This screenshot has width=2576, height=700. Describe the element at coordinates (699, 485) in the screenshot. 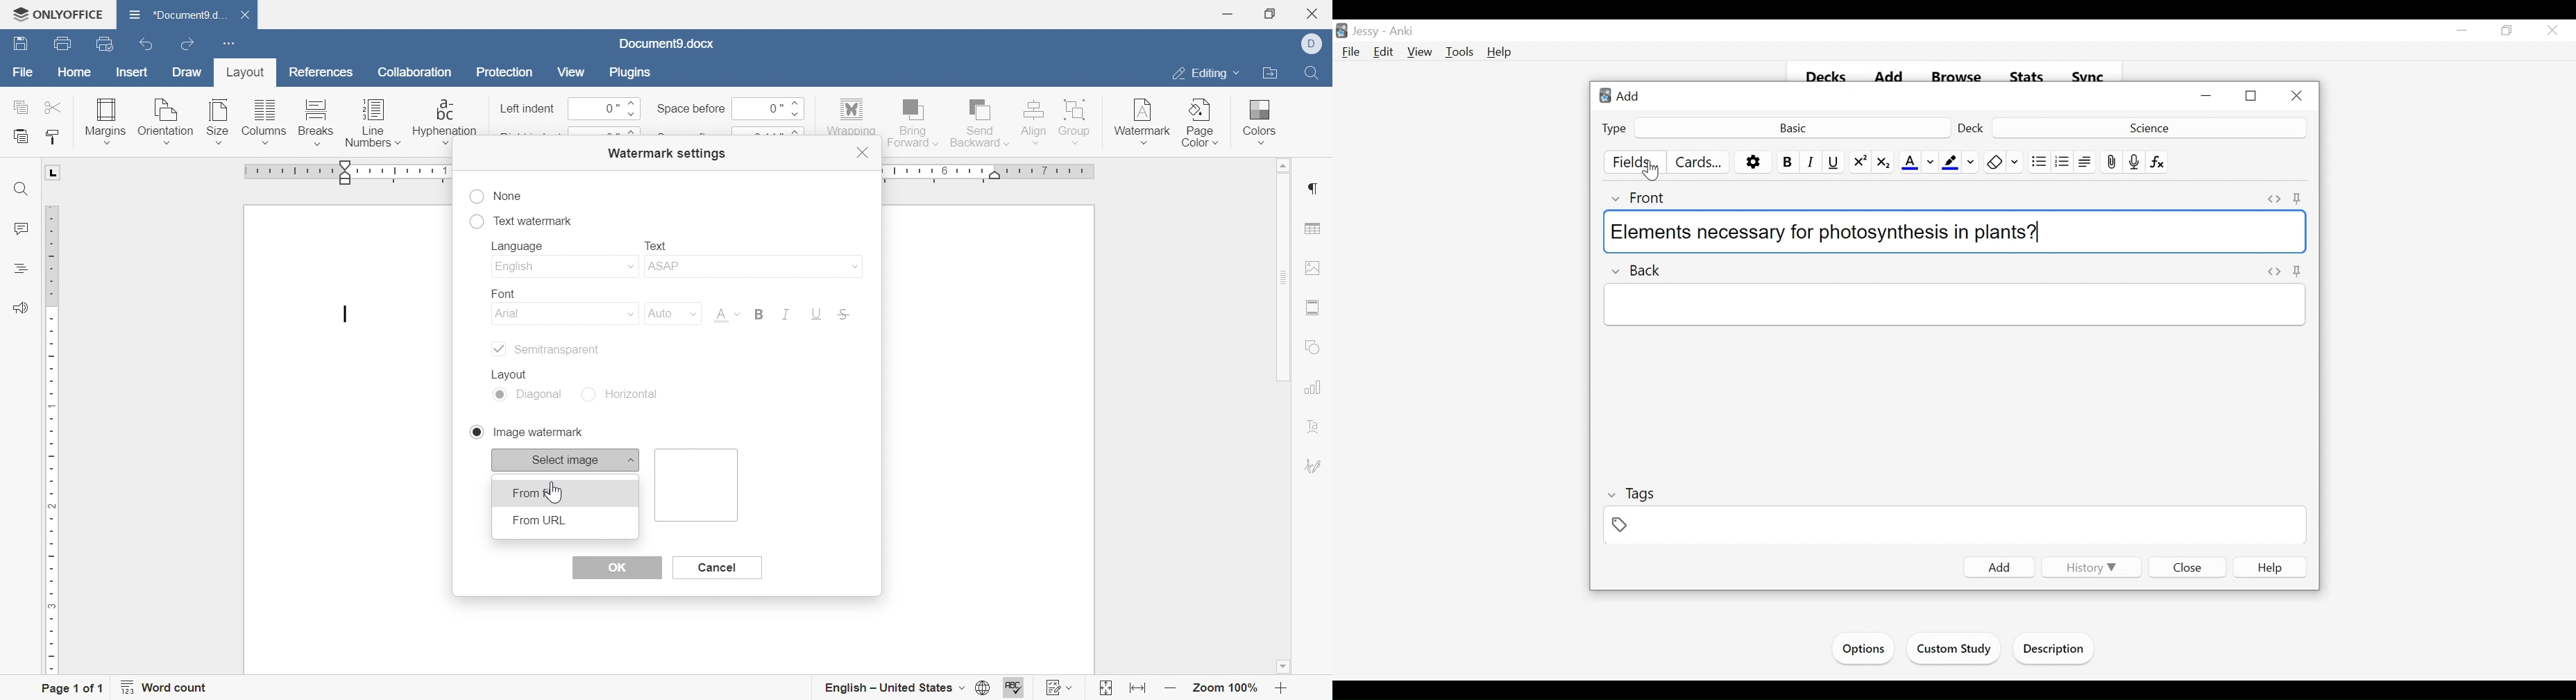

I see `box` at that location.